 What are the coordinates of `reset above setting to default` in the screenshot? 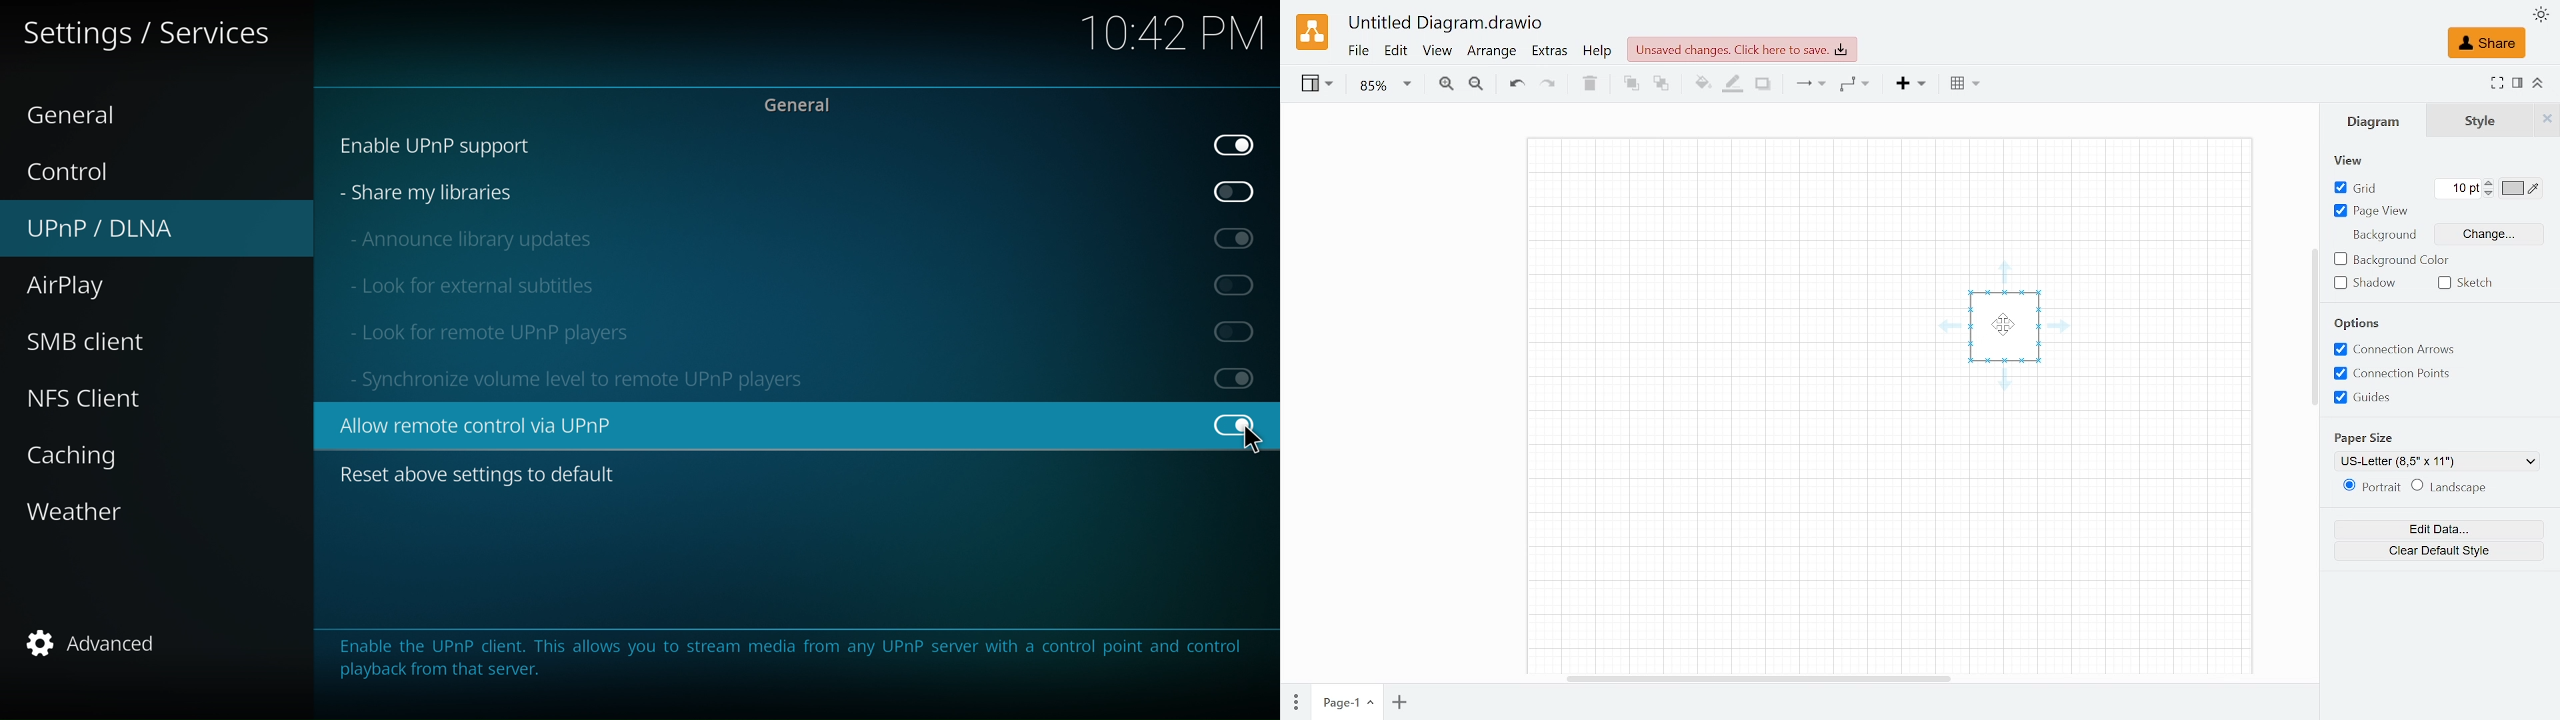 It's located at (489, 475).